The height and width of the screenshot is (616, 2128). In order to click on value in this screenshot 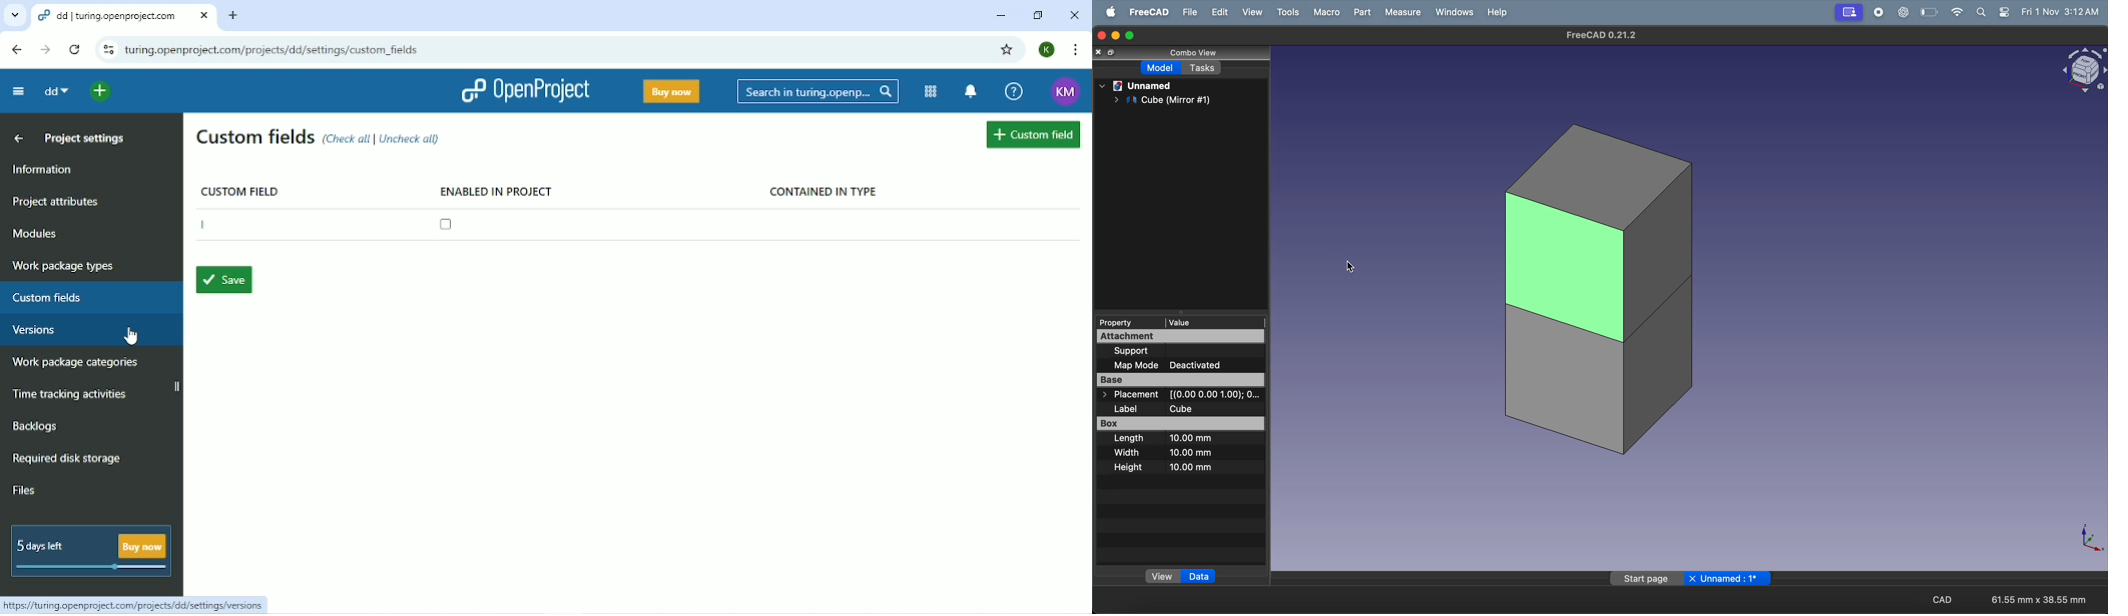, I will do `click(1210, 323)`.